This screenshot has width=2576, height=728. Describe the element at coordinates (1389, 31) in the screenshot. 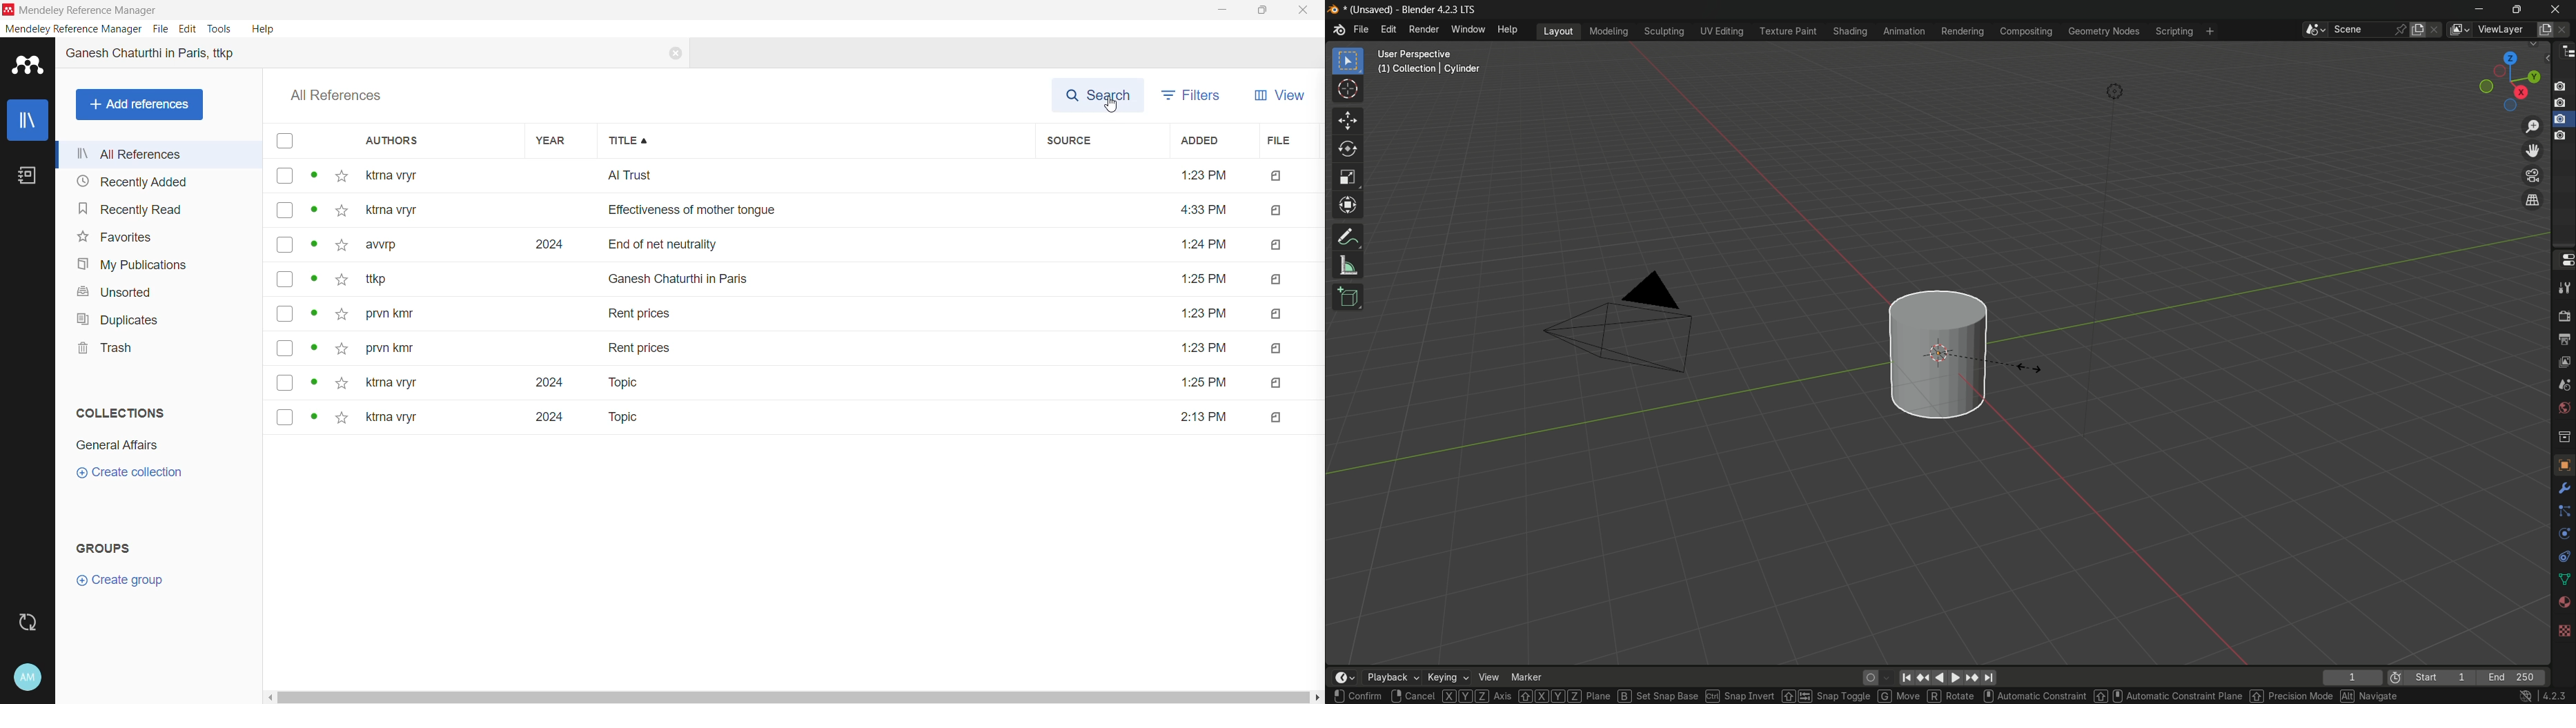

I see `edit menu` at that location.